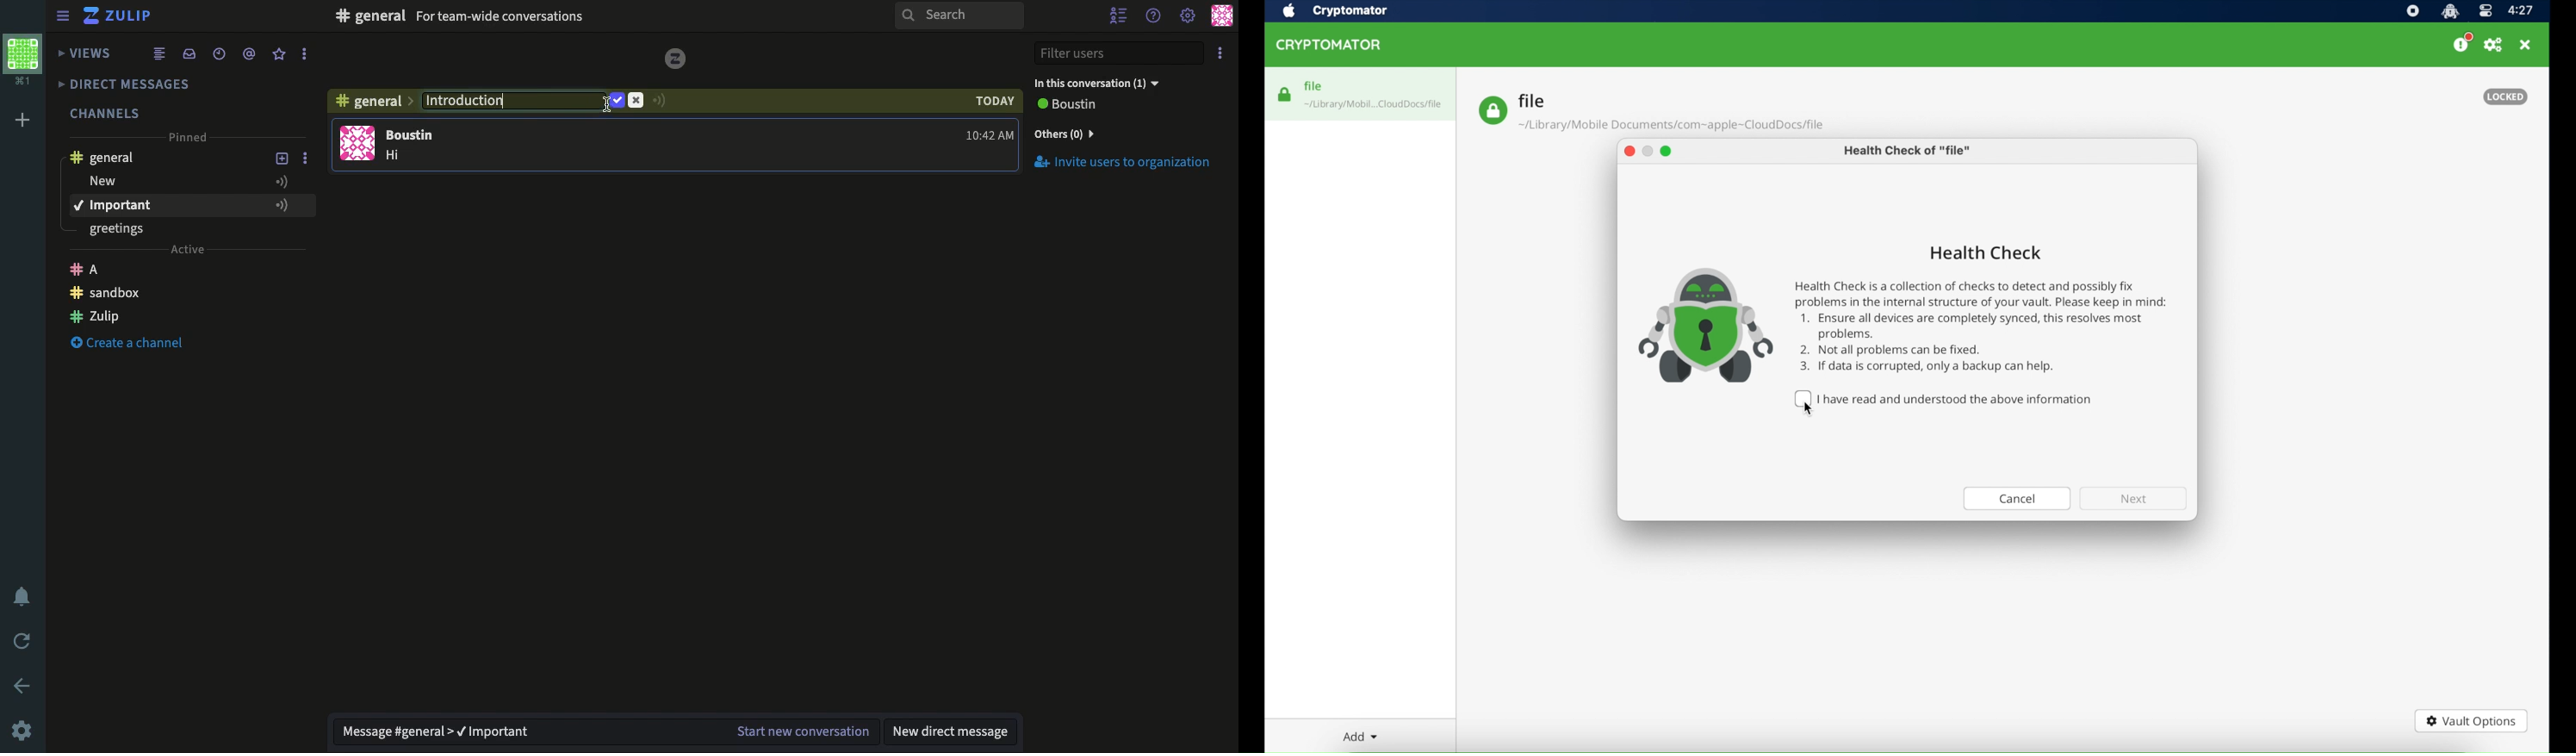 The image size is (2576, 756). Describe the element at coordinates (125, 231) in the screenshot. I see `greetings - topic` at that location.